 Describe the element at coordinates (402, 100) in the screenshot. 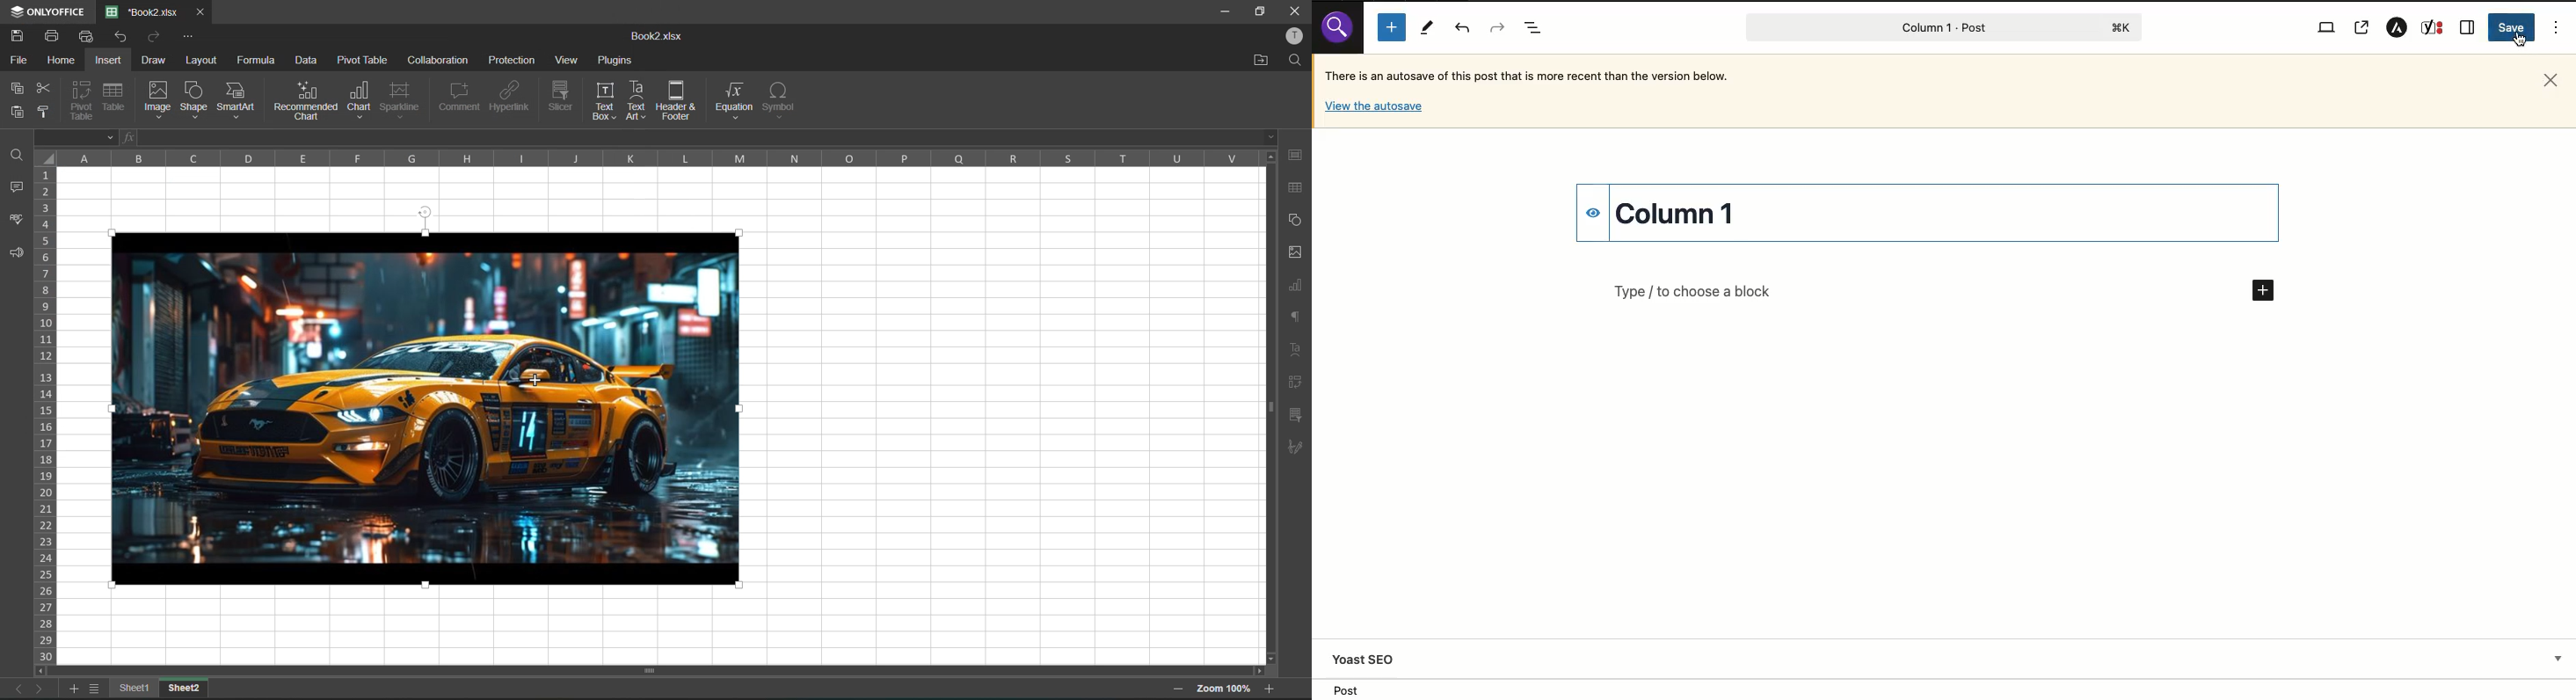

I see `sparkline` at that location.